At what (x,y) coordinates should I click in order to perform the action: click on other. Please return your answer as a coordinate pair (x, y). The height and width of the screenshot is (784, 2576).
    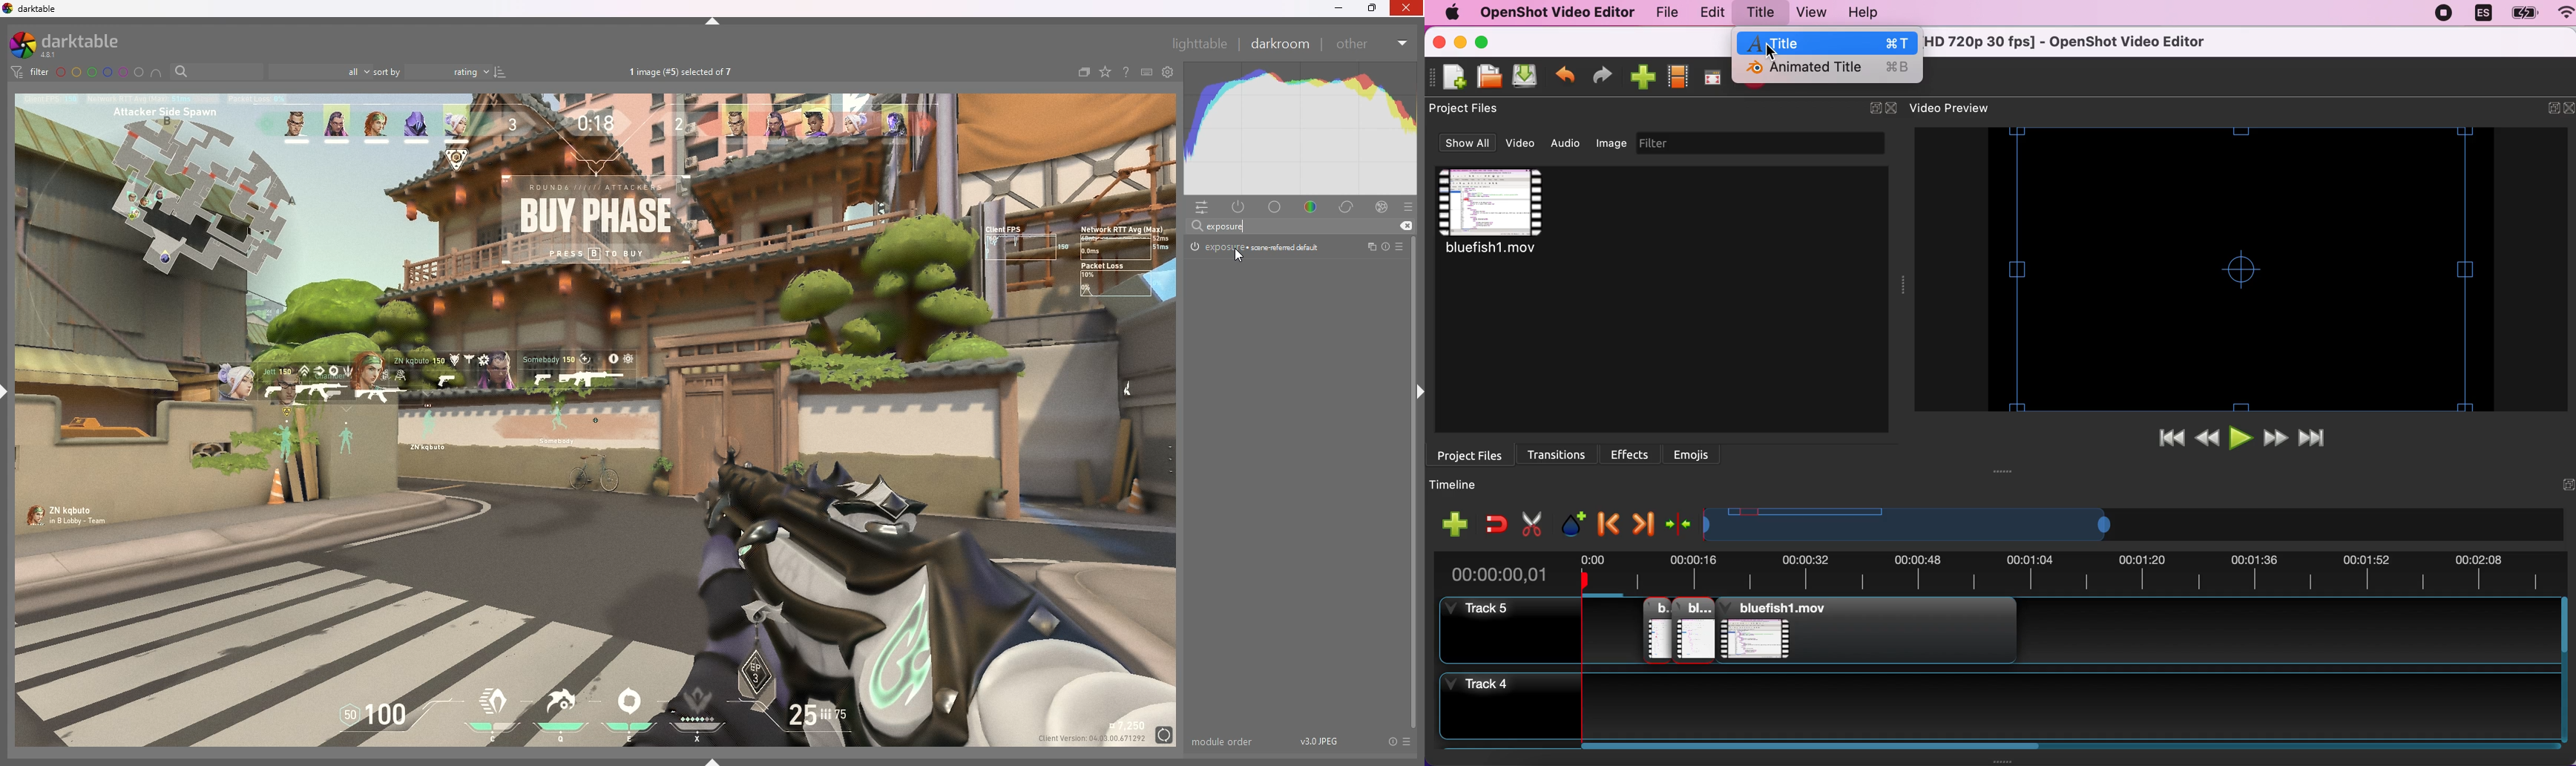
    Looking at the image, I should click on (1373, 44).